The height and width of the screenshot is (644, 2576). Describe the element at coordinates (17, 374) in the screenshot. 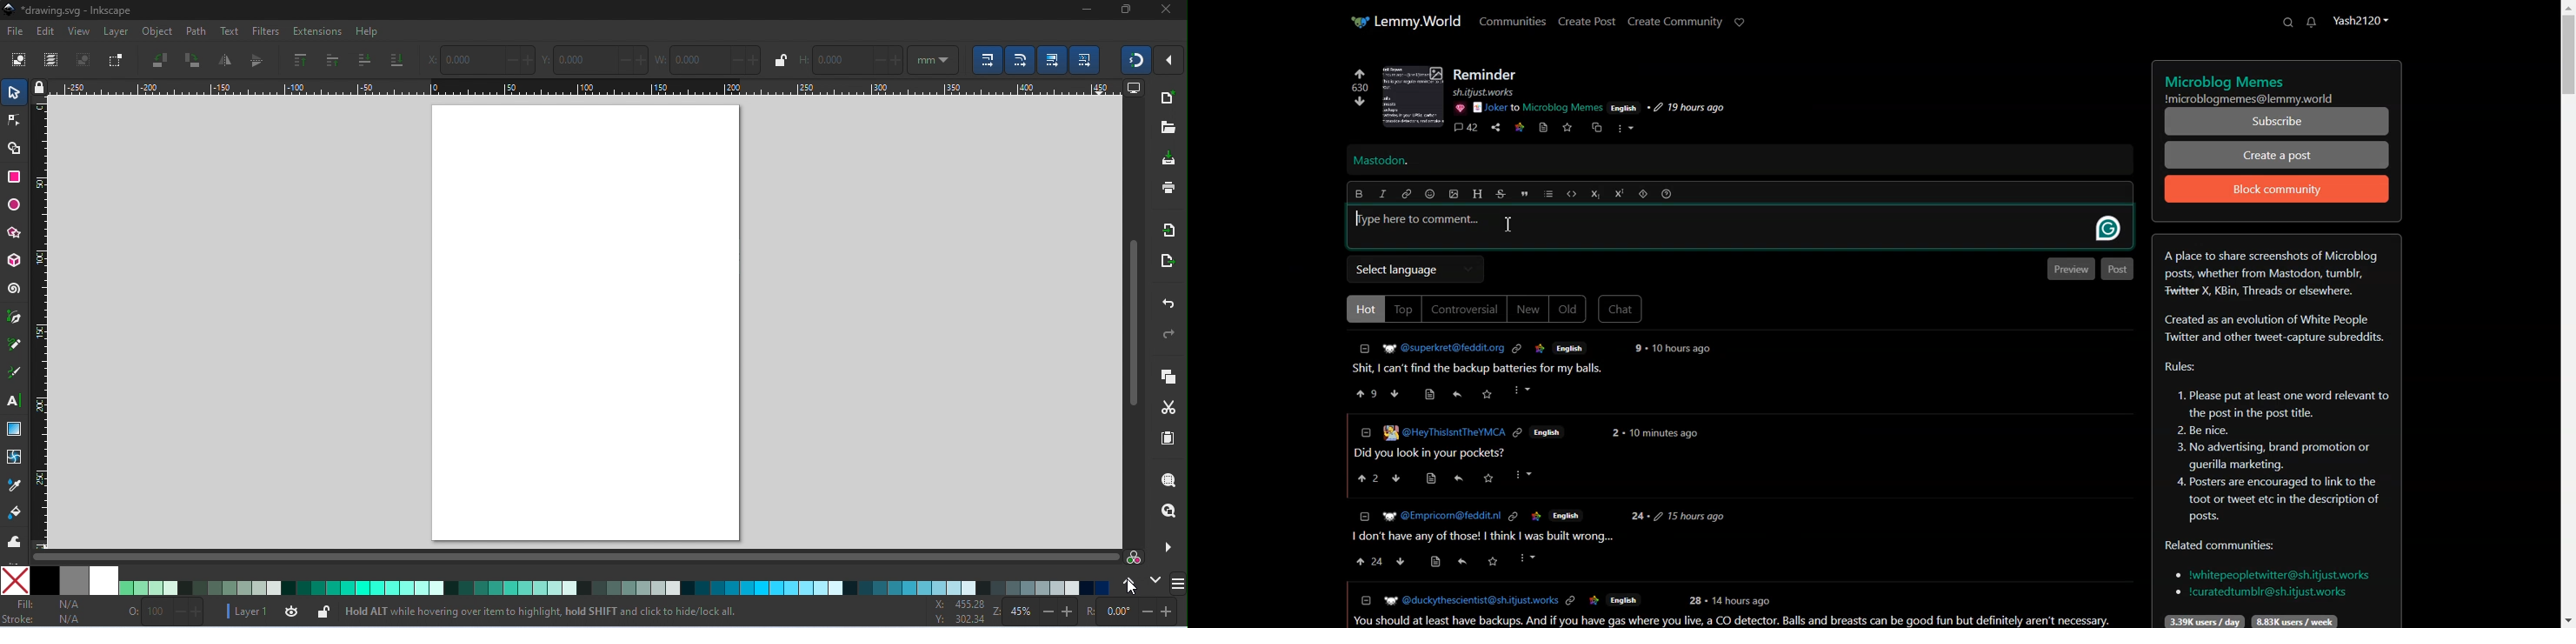

I see `calligraphy ` at that location.